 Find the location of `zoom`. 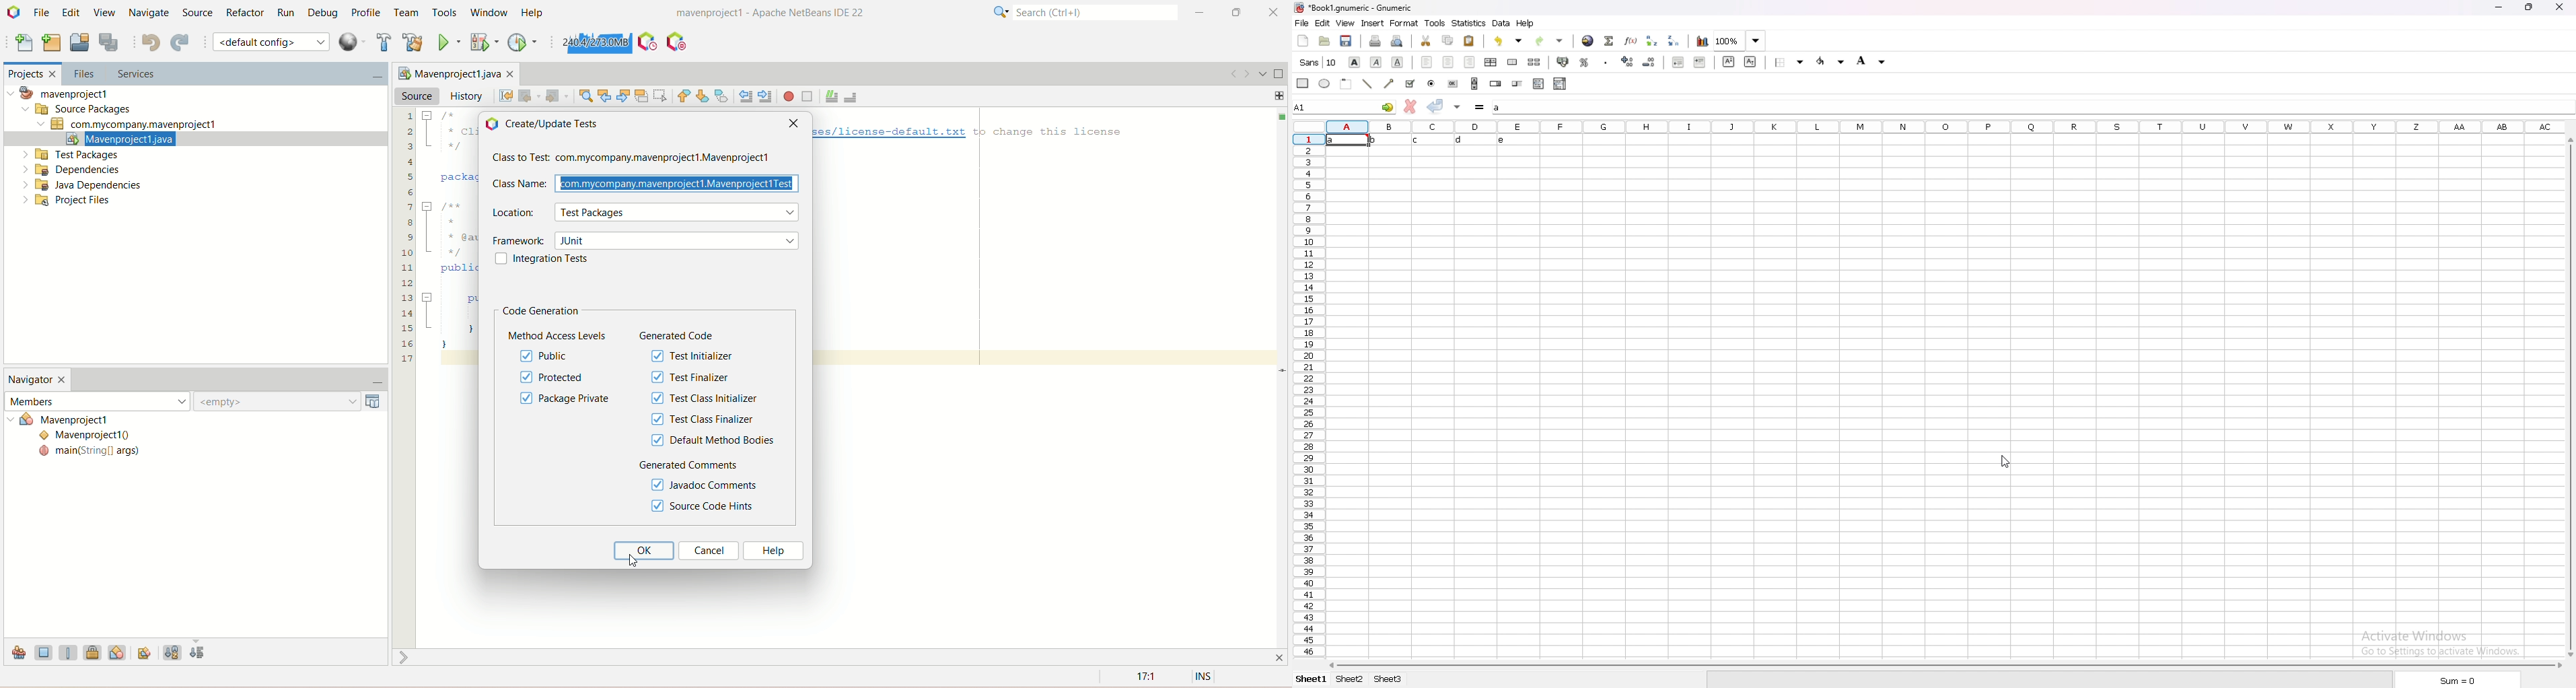

zoom is located at coordinates (1740, 41).